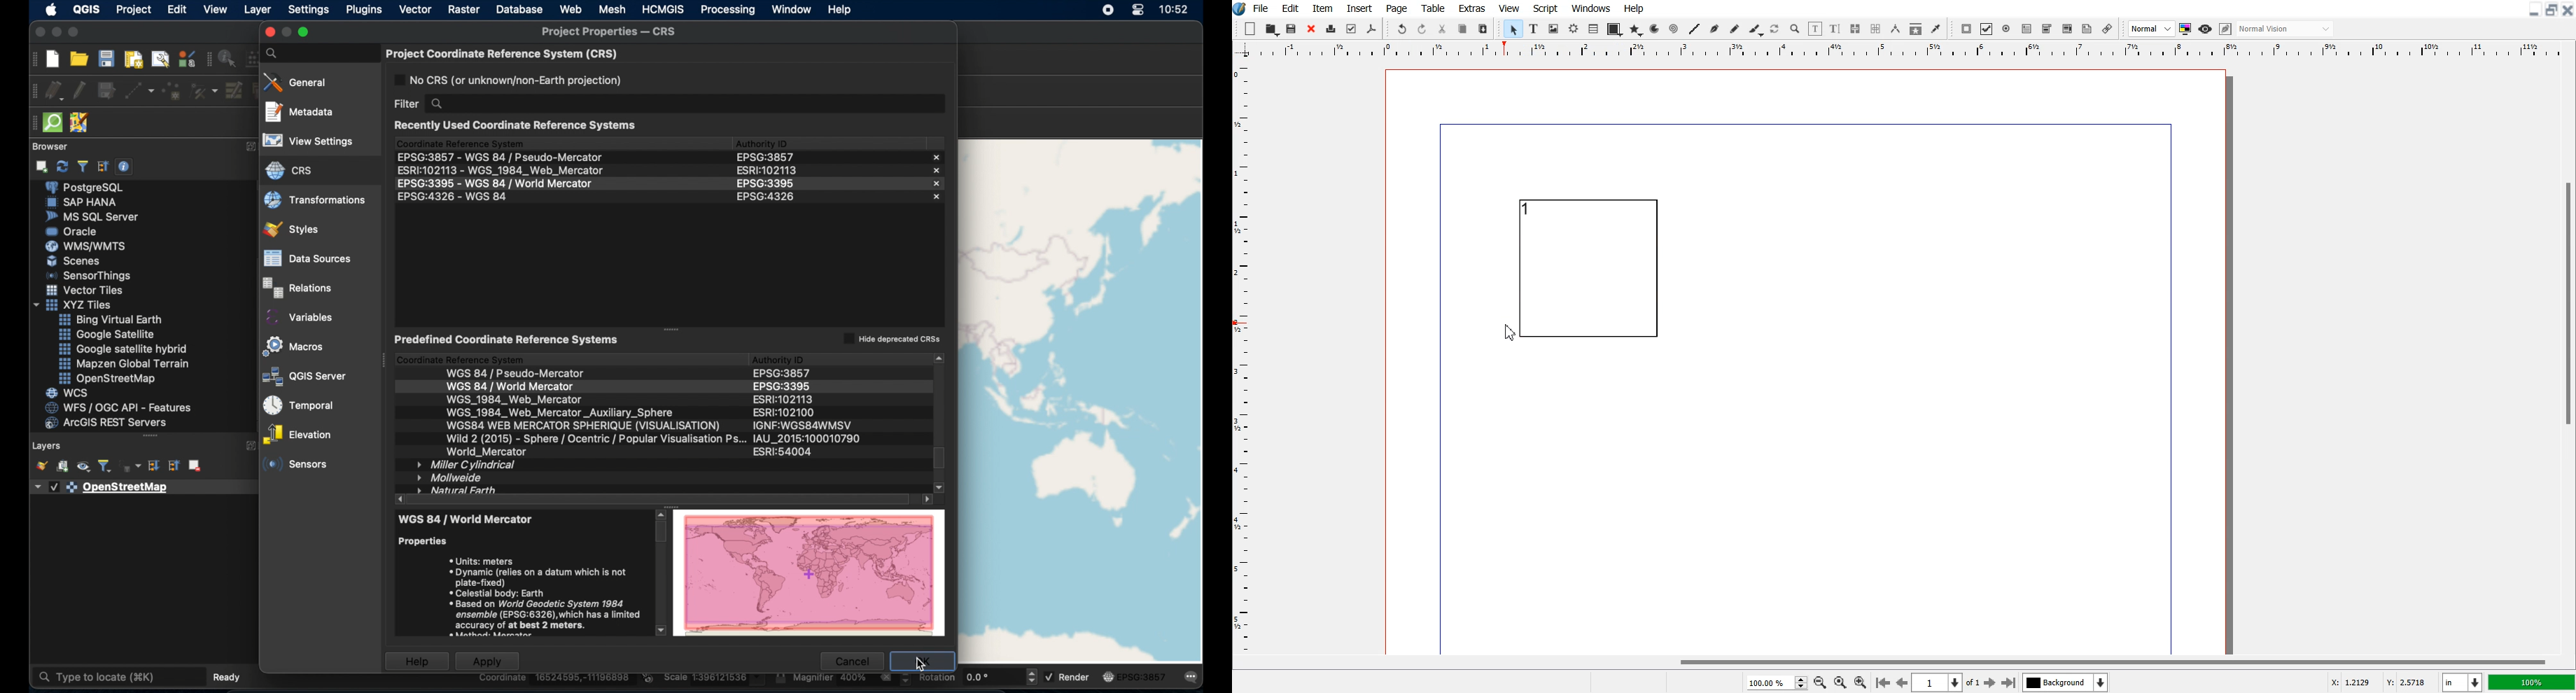  Describe the element at coordinates (1821, 683) in the screenshot. I see `Zoom Out` at that location.